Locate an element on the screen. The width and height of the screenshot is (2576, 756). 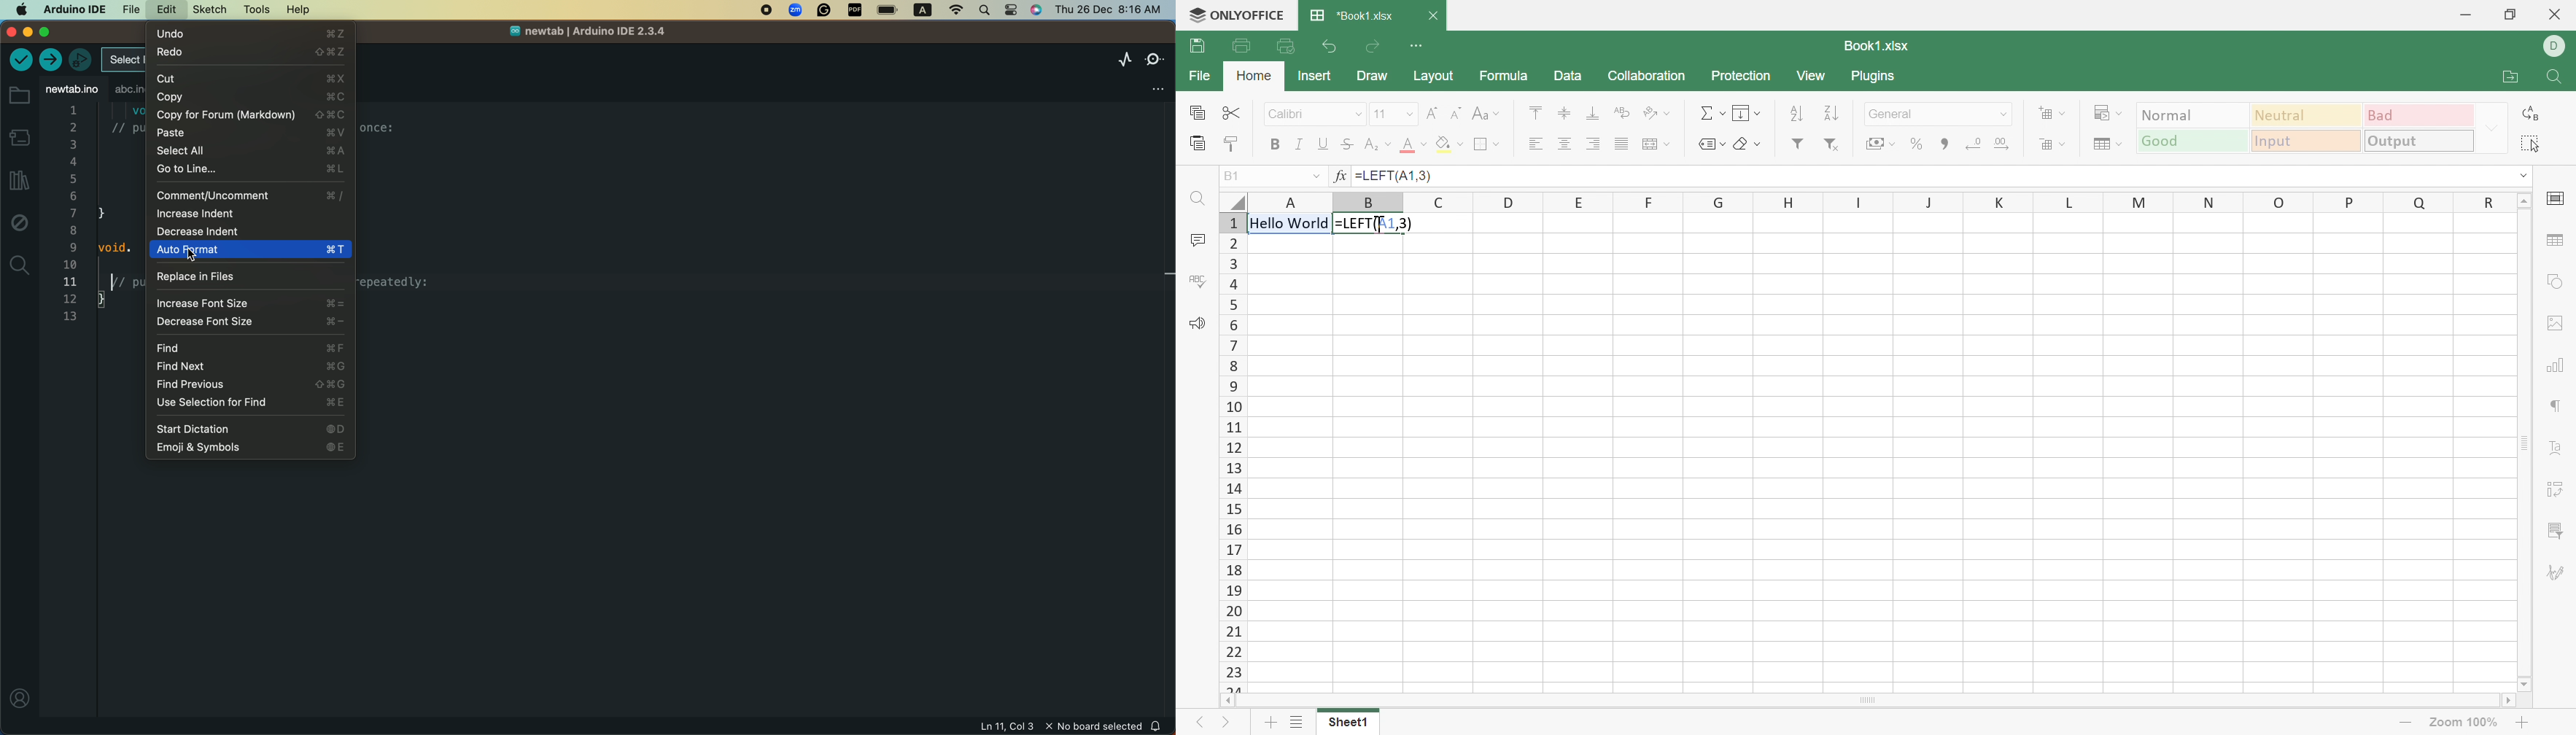
Spell checking is located at coordinates (1200, 281).